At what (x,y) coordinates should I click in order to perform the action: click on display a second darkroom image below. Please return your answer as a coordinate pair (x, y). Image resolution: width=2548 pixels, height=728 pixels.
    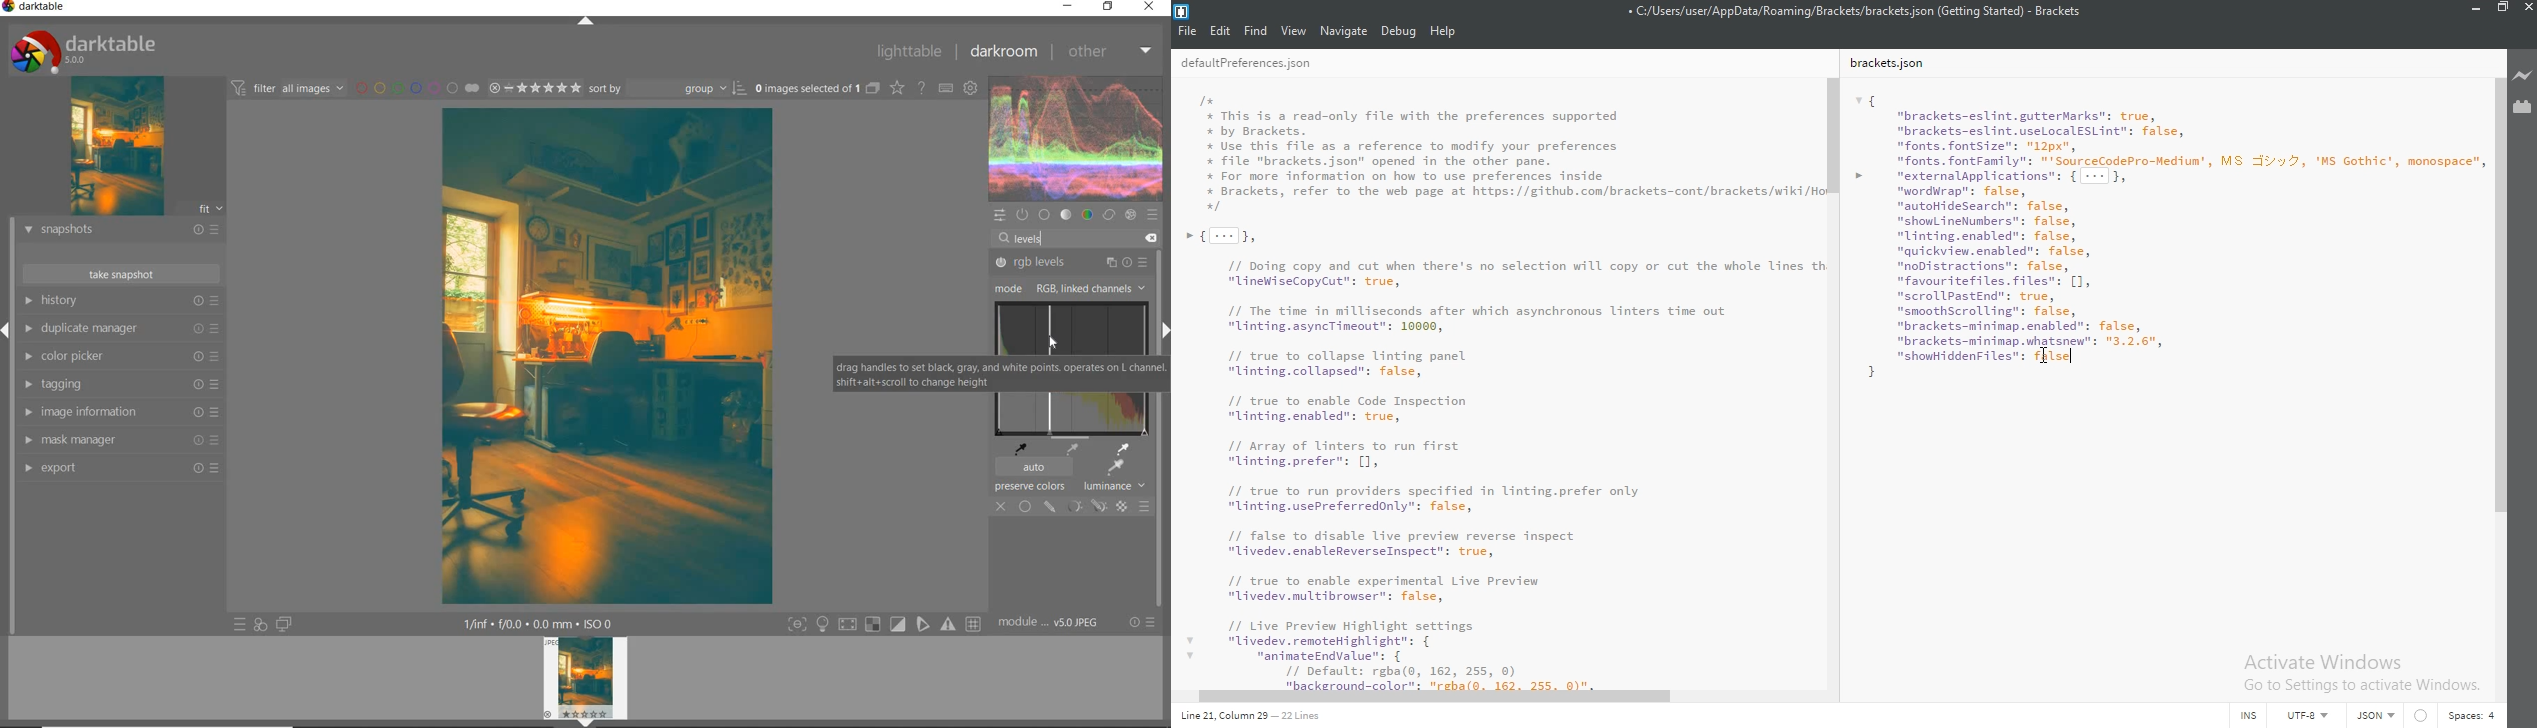
    Looking at the image, I should click on (284, 625).